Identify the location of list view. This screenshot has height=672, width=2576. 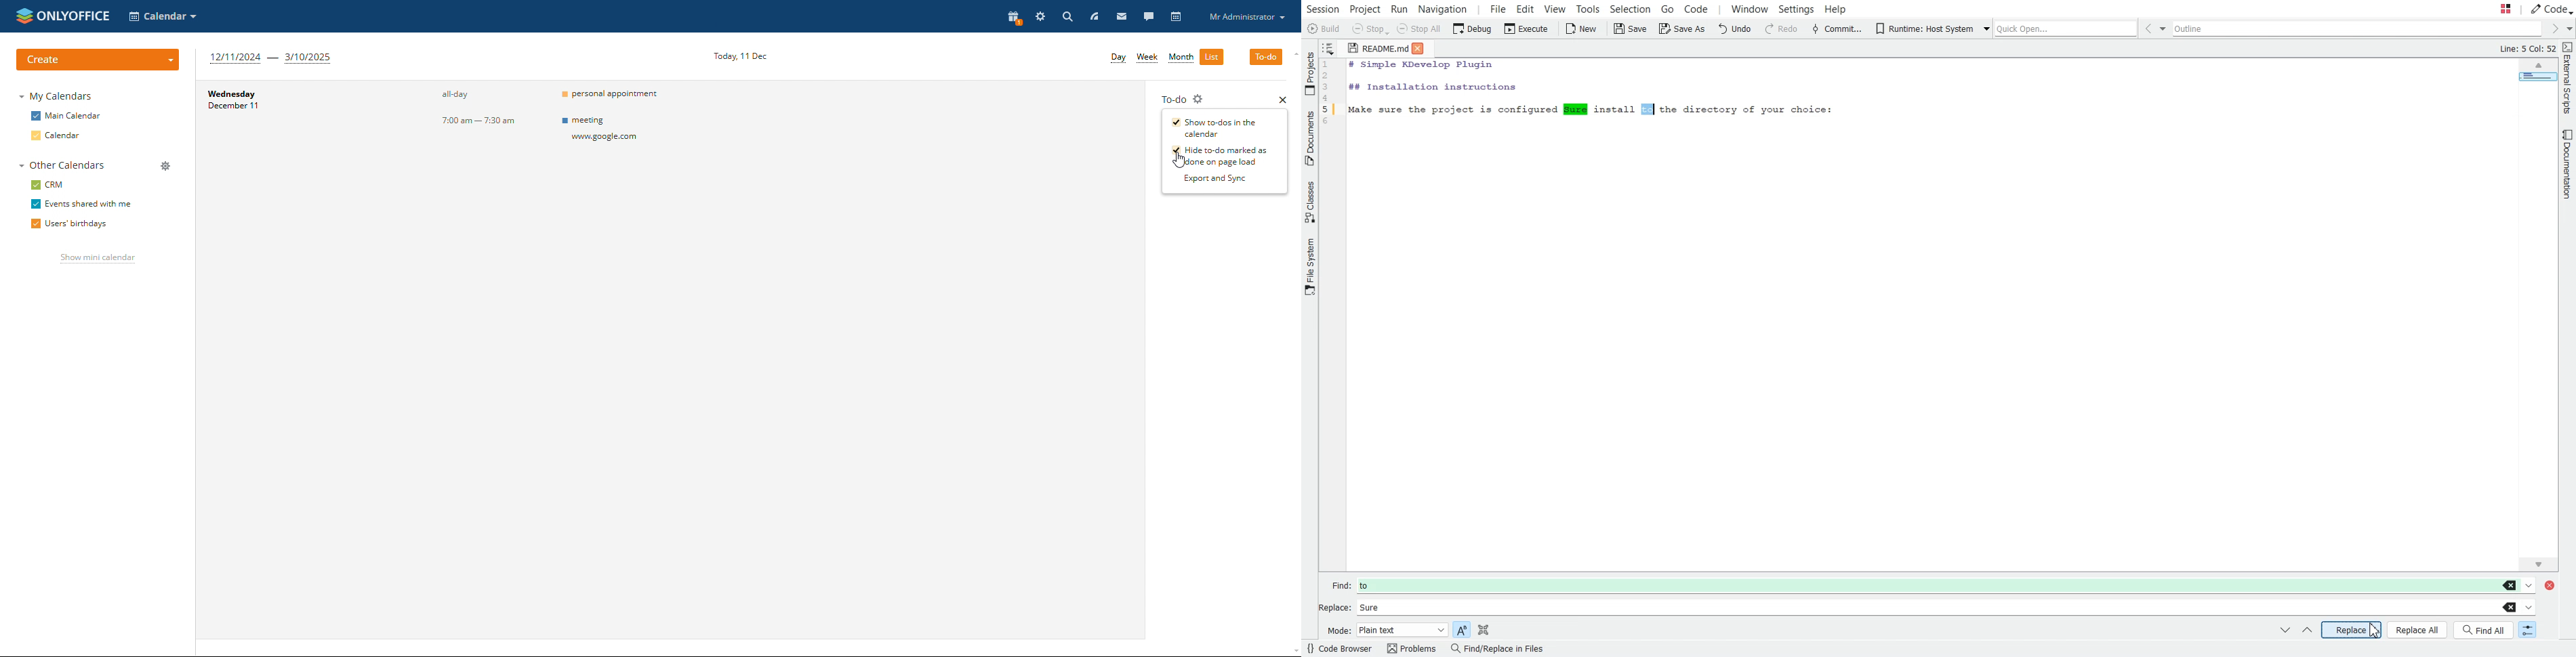
(1212, 57).